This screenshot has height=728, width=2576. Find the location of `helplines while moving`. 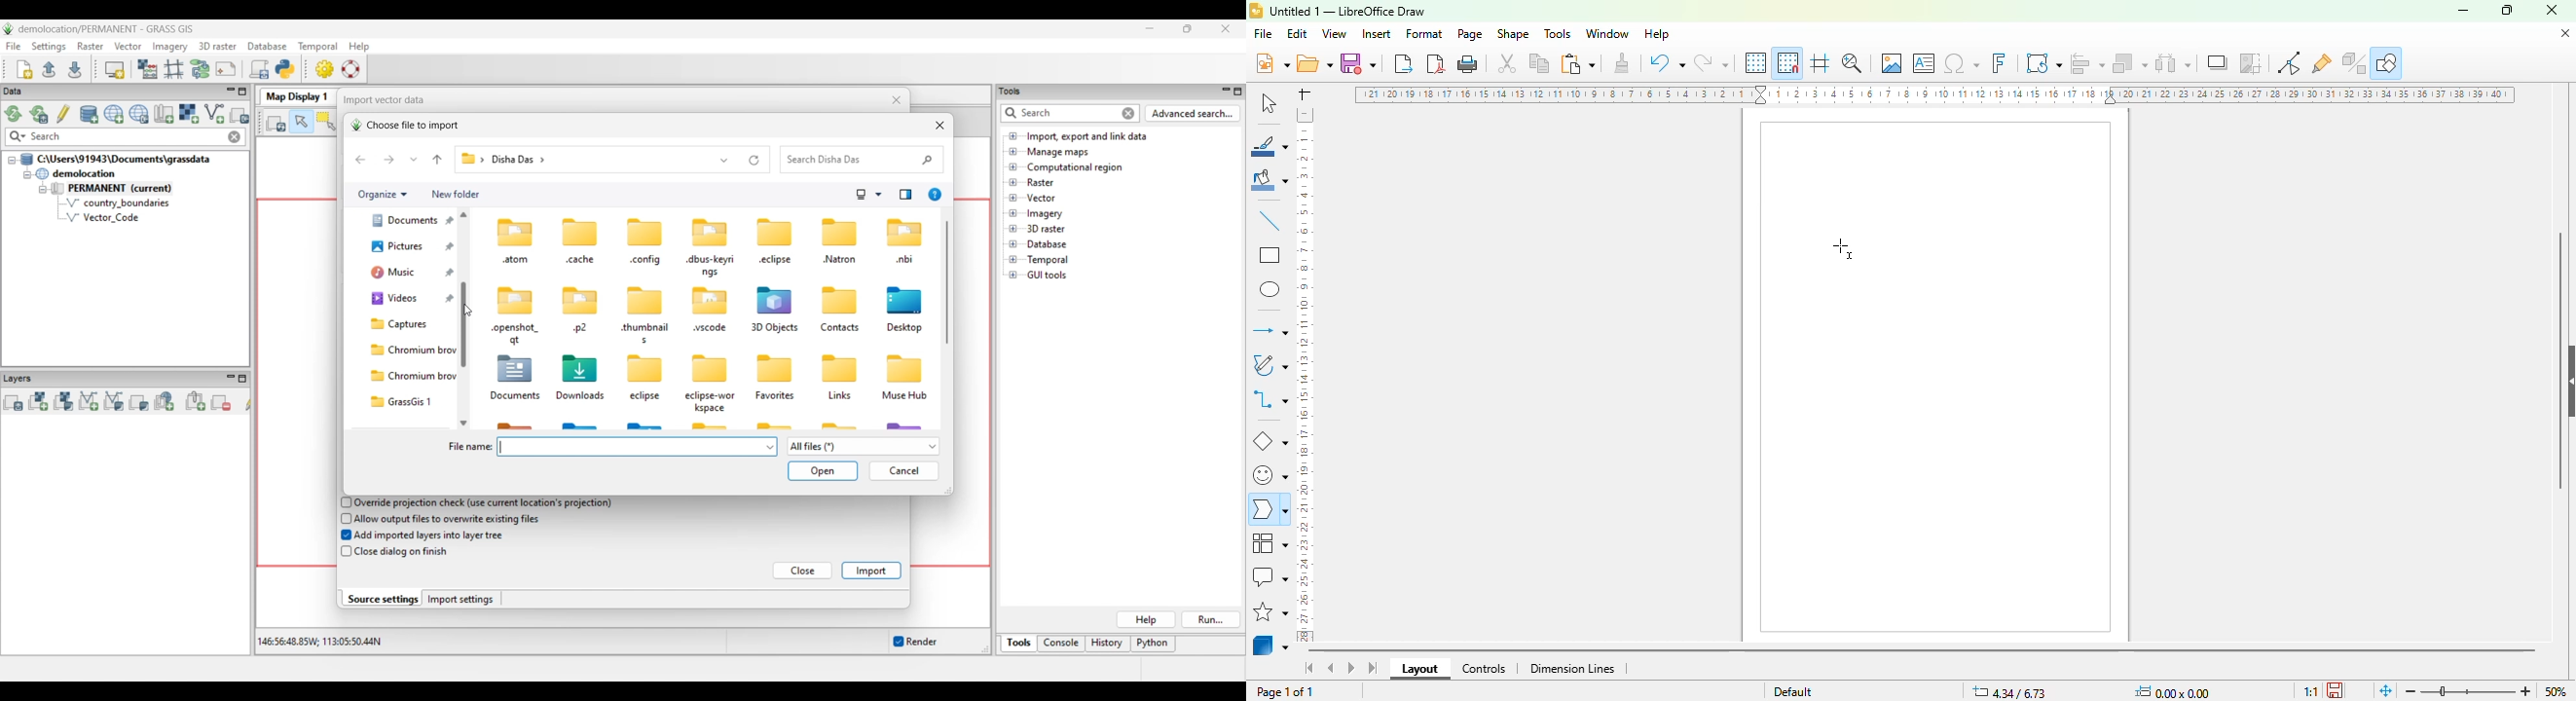

helplines while moving is located at coordinates (1821, 62).